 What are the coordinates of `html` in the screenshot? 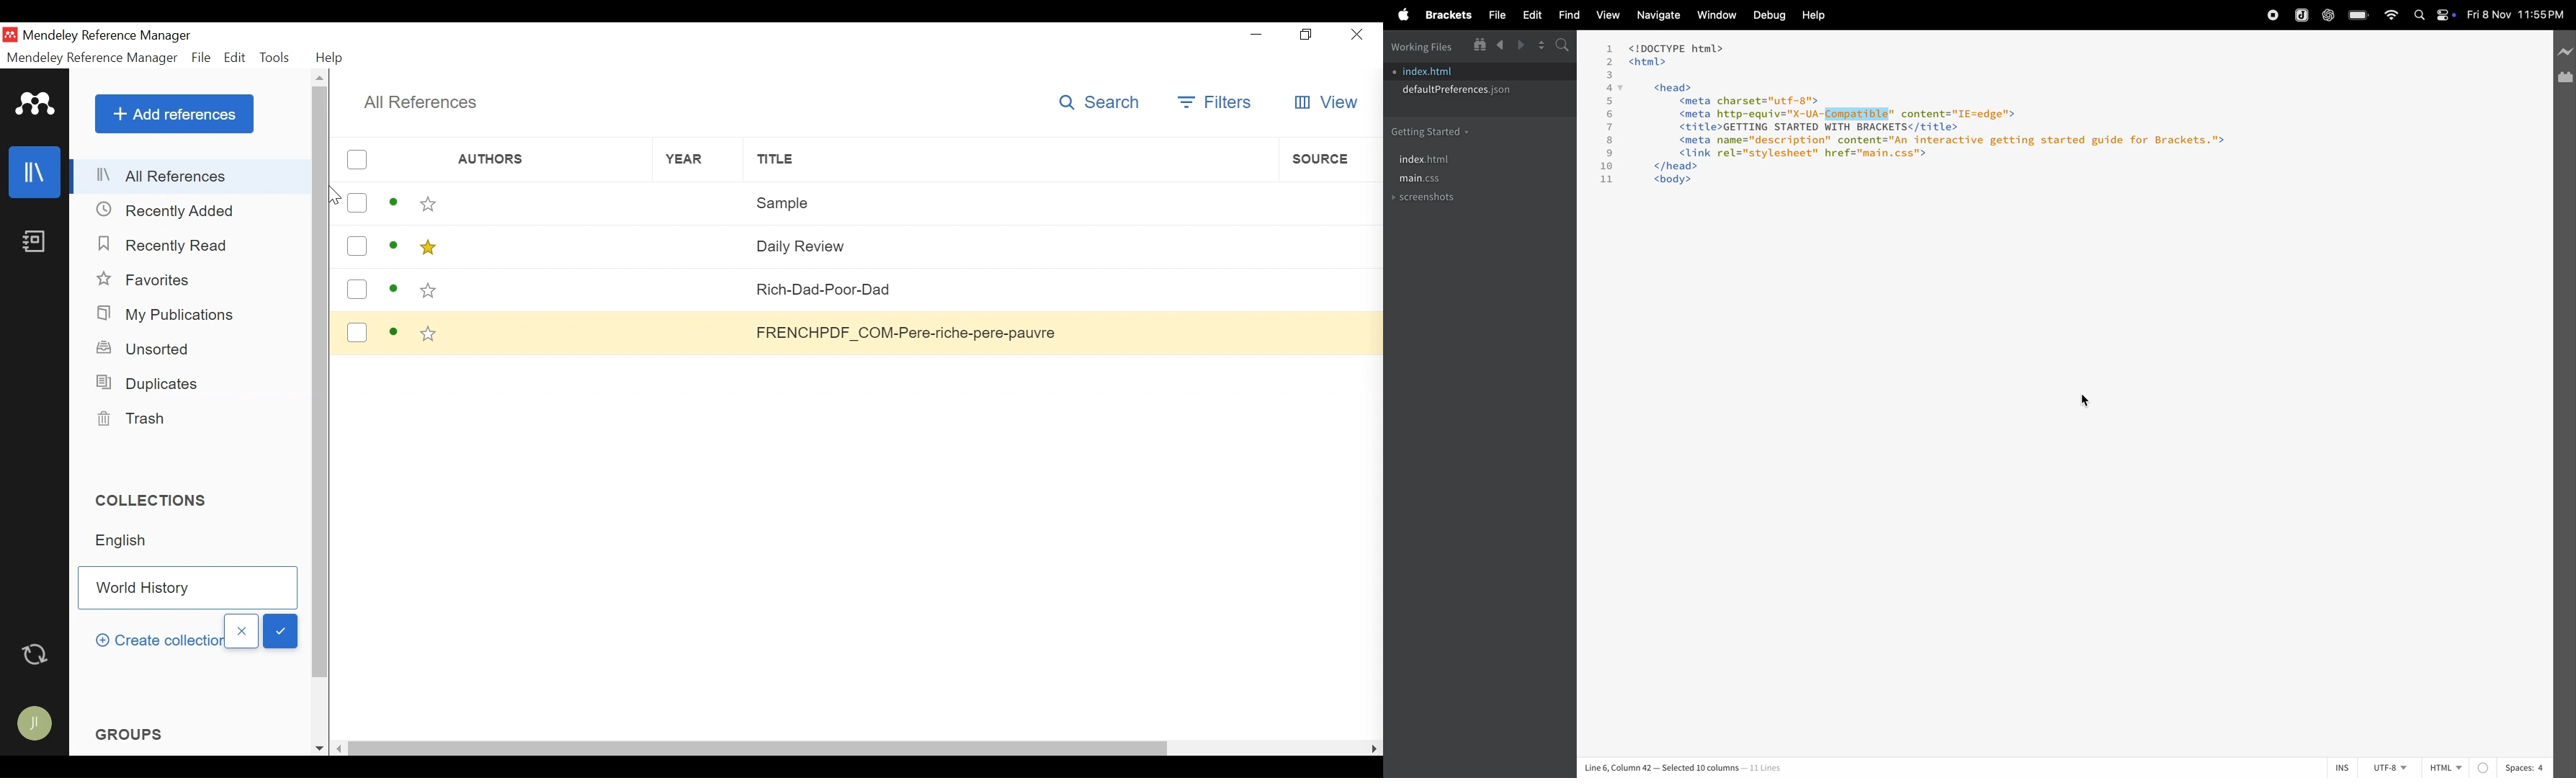 It's located at (2446, 763).